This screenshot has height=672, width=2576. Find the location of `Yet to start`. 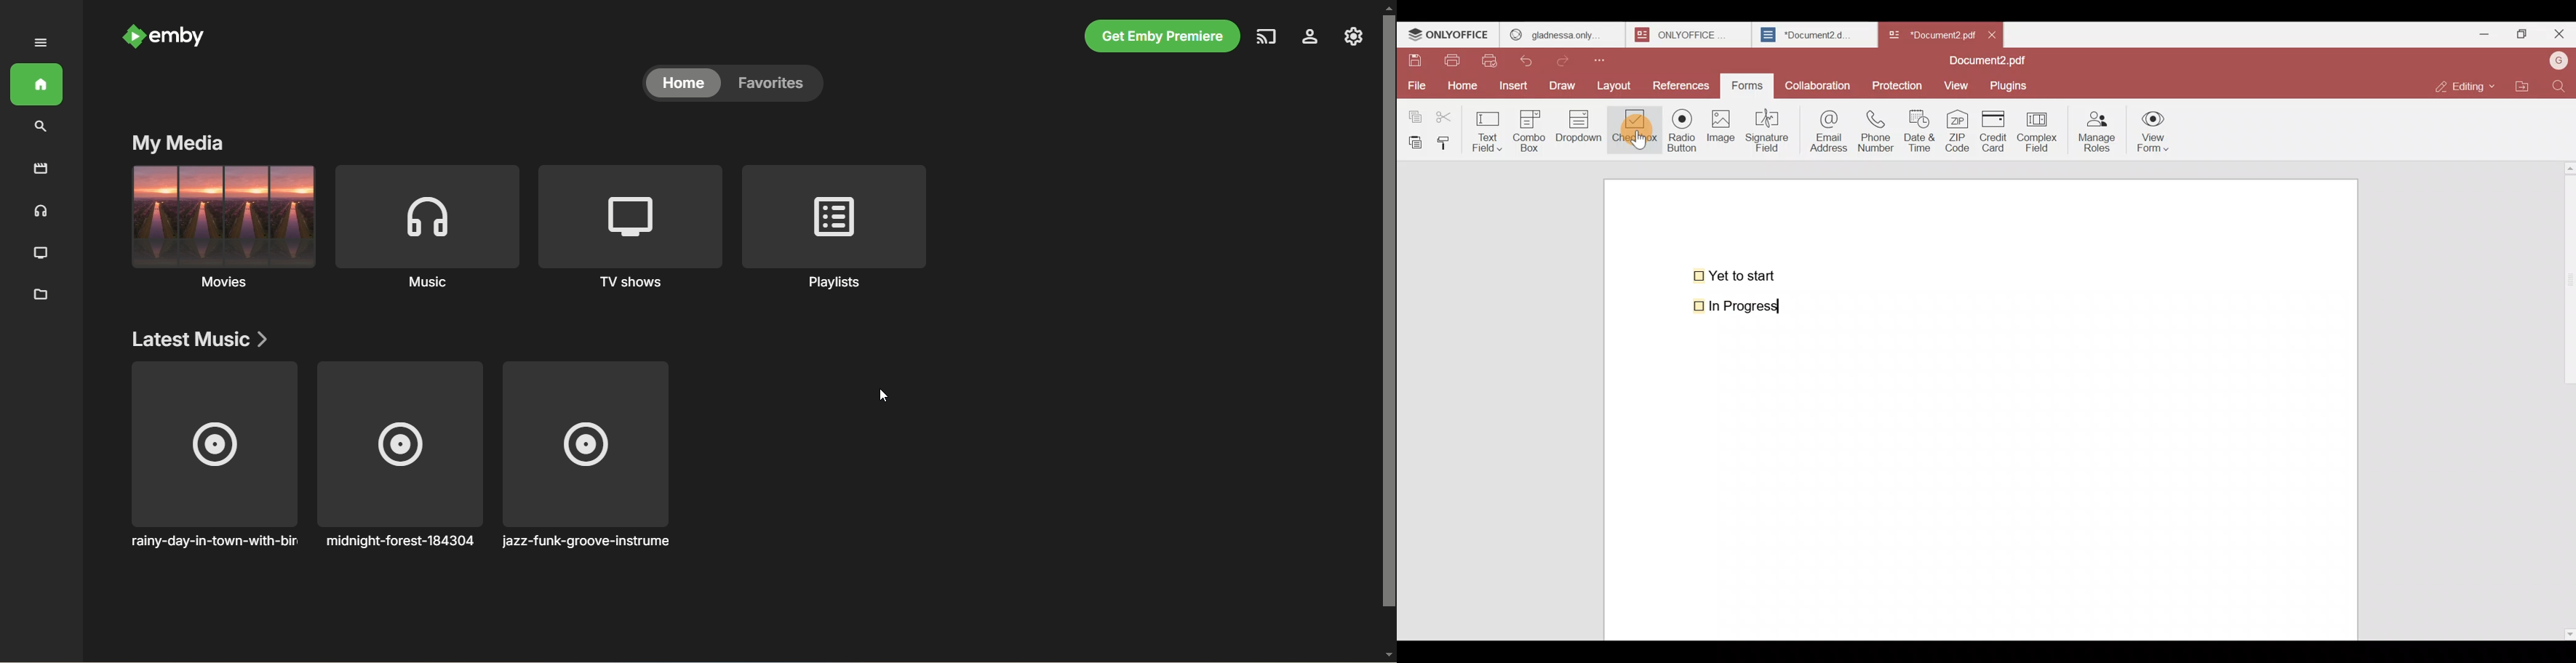

Yet to start is located at coordinates (1737, 274).